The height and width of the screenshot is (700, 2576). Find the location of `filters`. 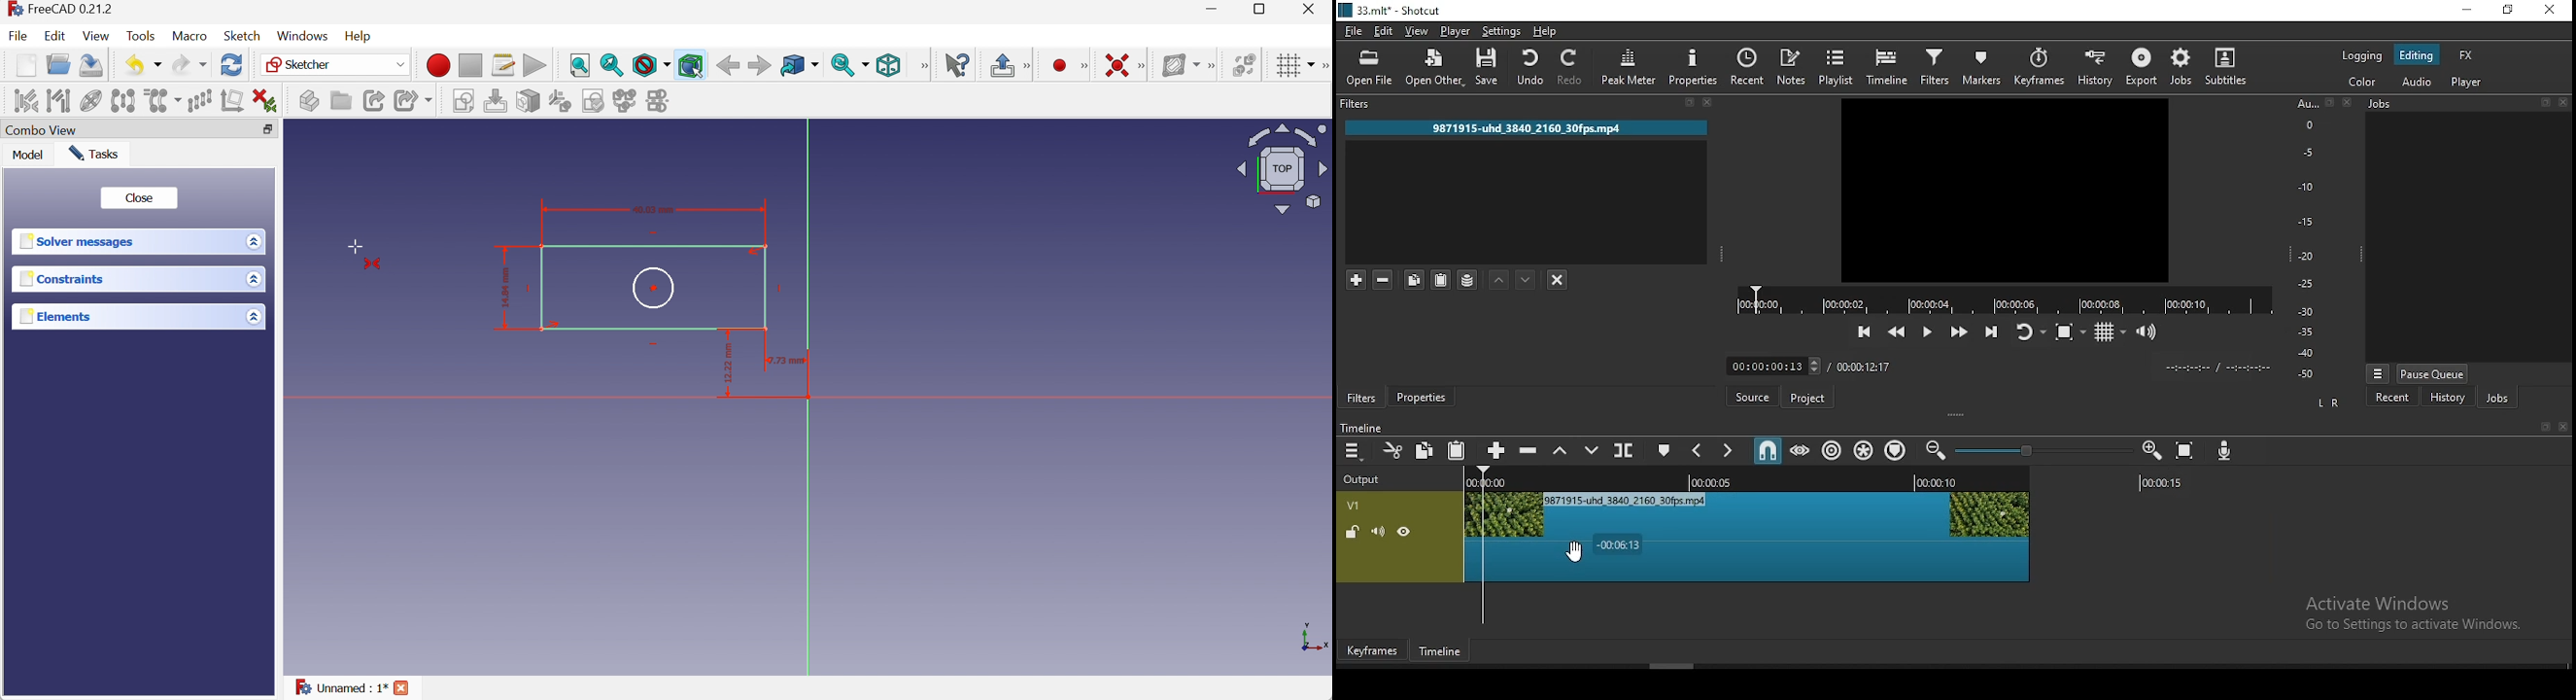

filters is located at coordinates (1365, 103).